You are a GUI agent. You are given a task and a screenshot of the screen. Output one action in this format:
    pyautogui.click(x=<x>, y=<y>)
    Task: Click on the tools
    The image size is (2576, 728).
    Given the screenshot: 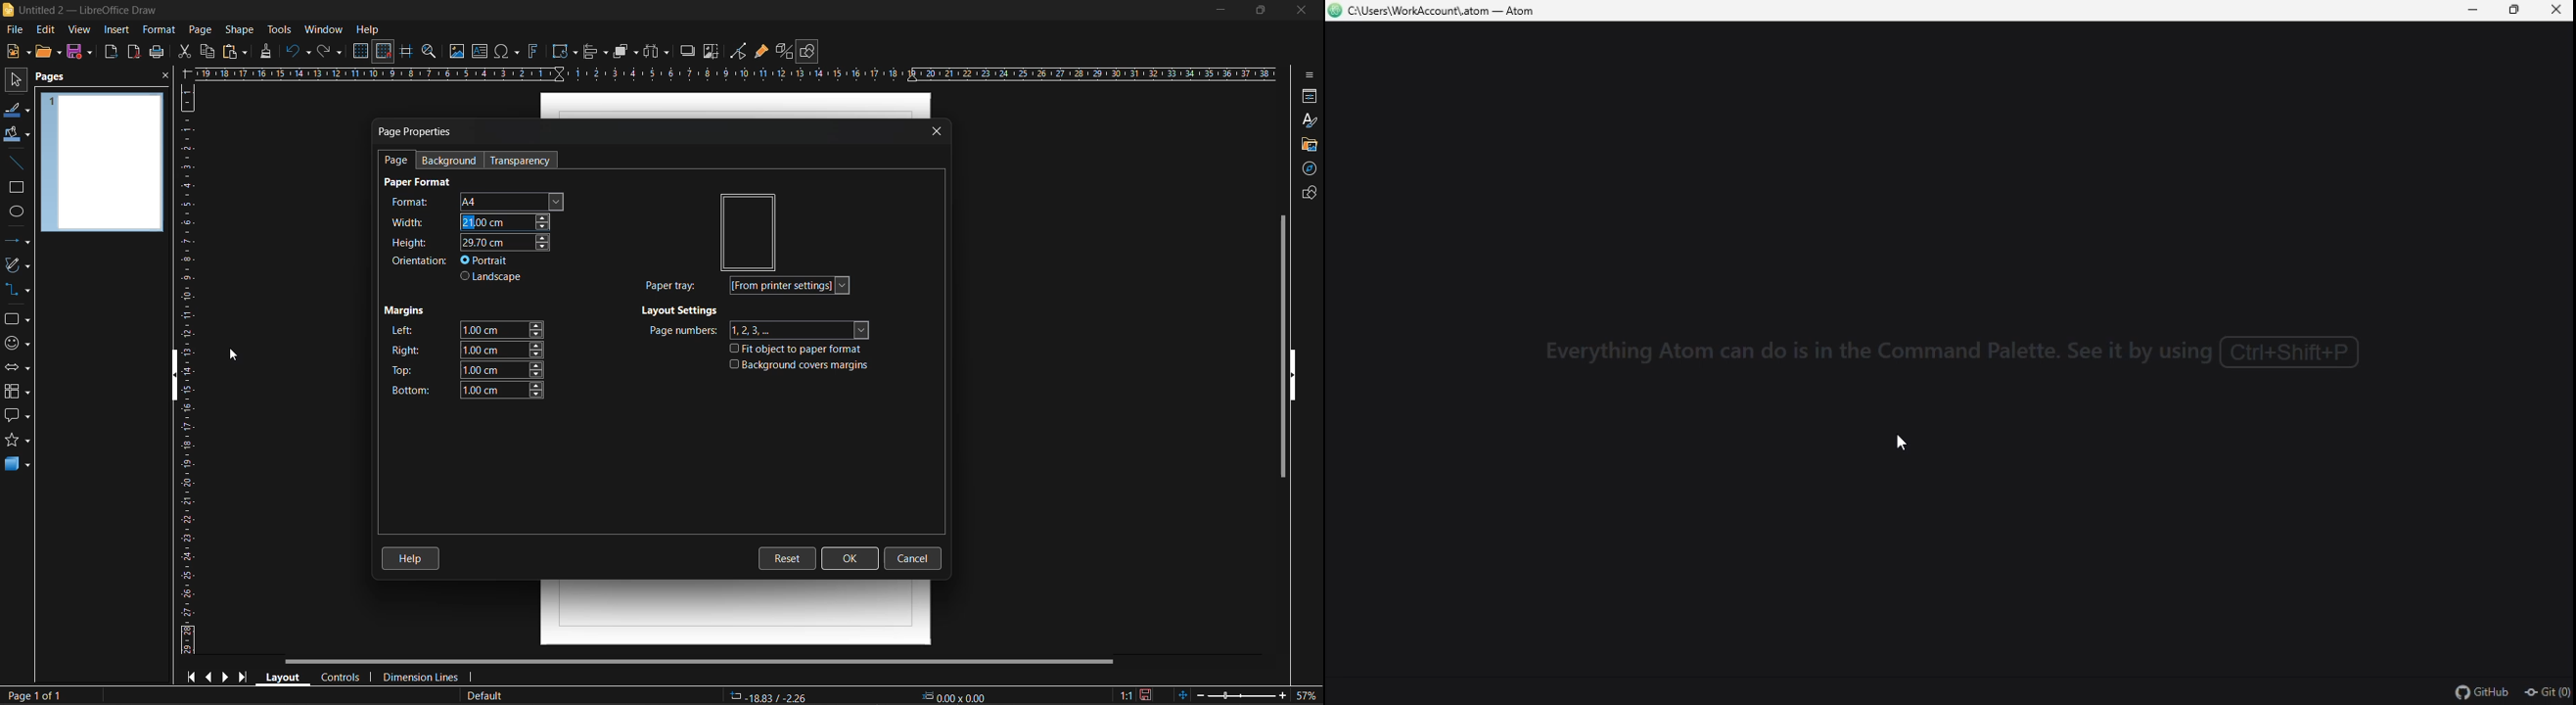 What is the action you would take?
    pyautogui.click(x=280, y=29)
    